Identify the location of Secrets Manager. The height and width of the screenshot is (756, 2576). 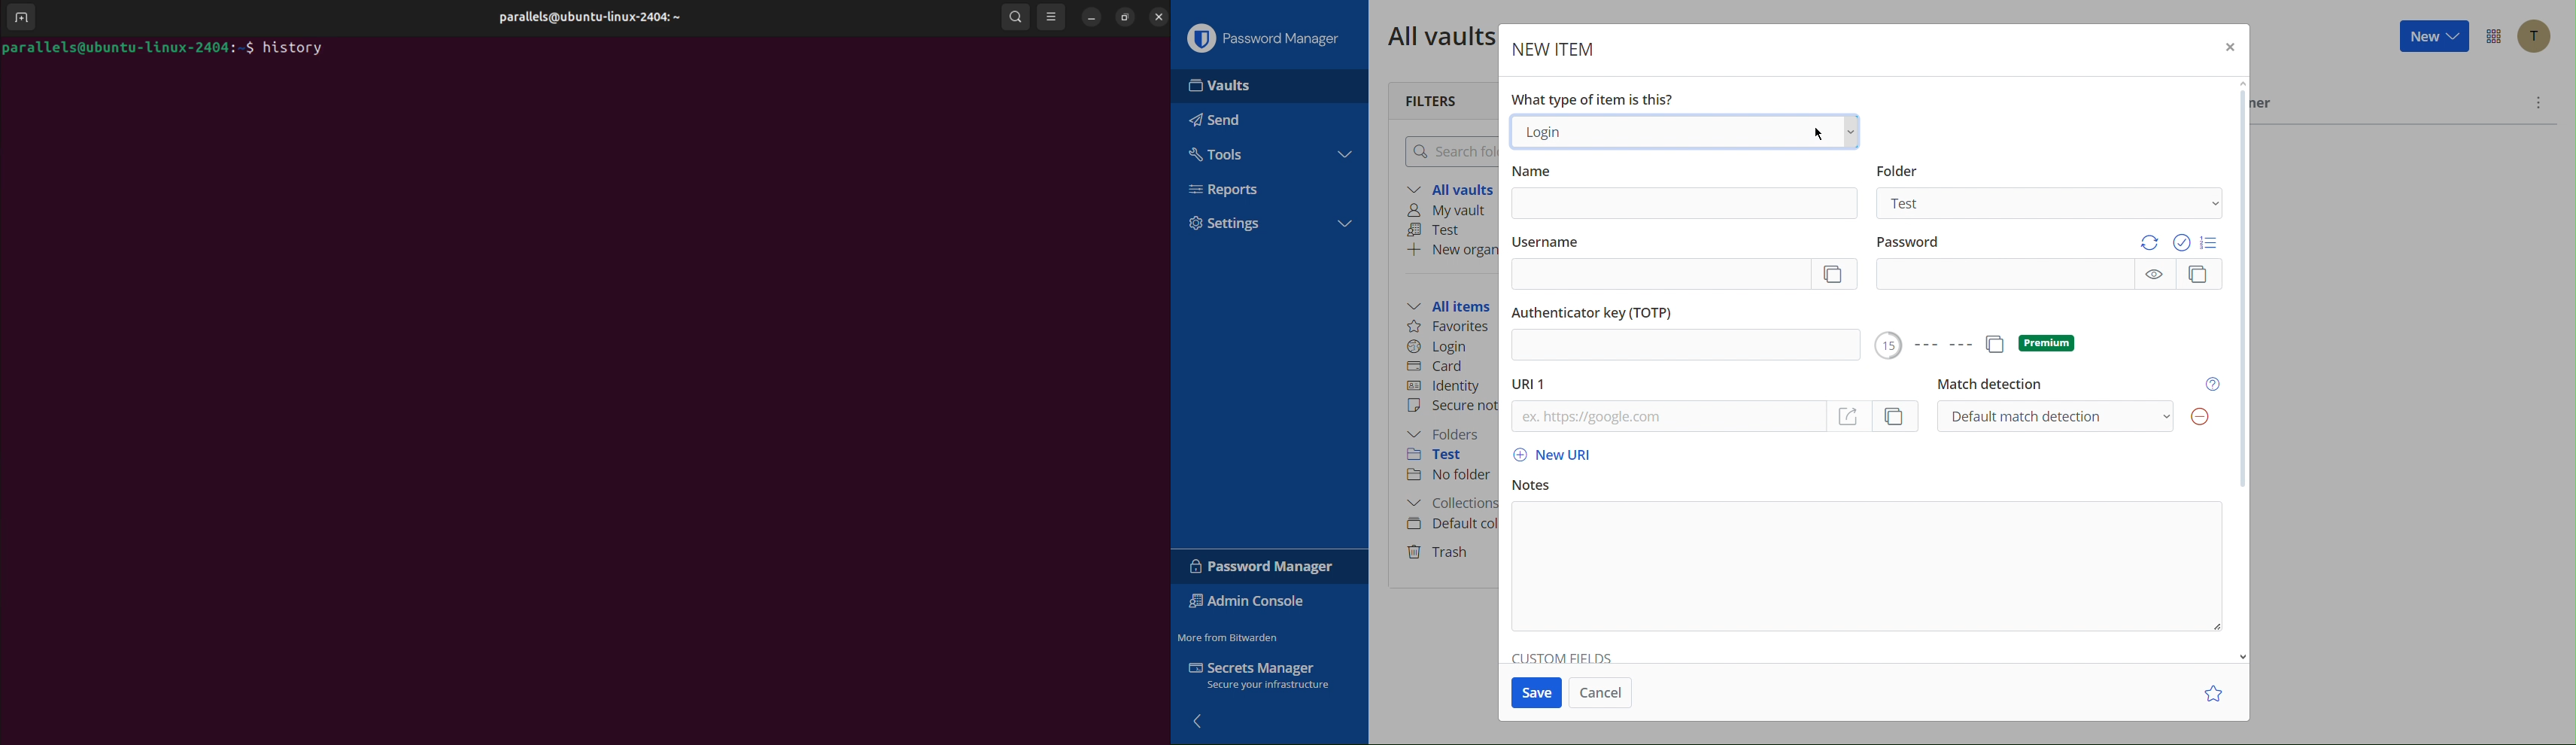
(1262, 674).